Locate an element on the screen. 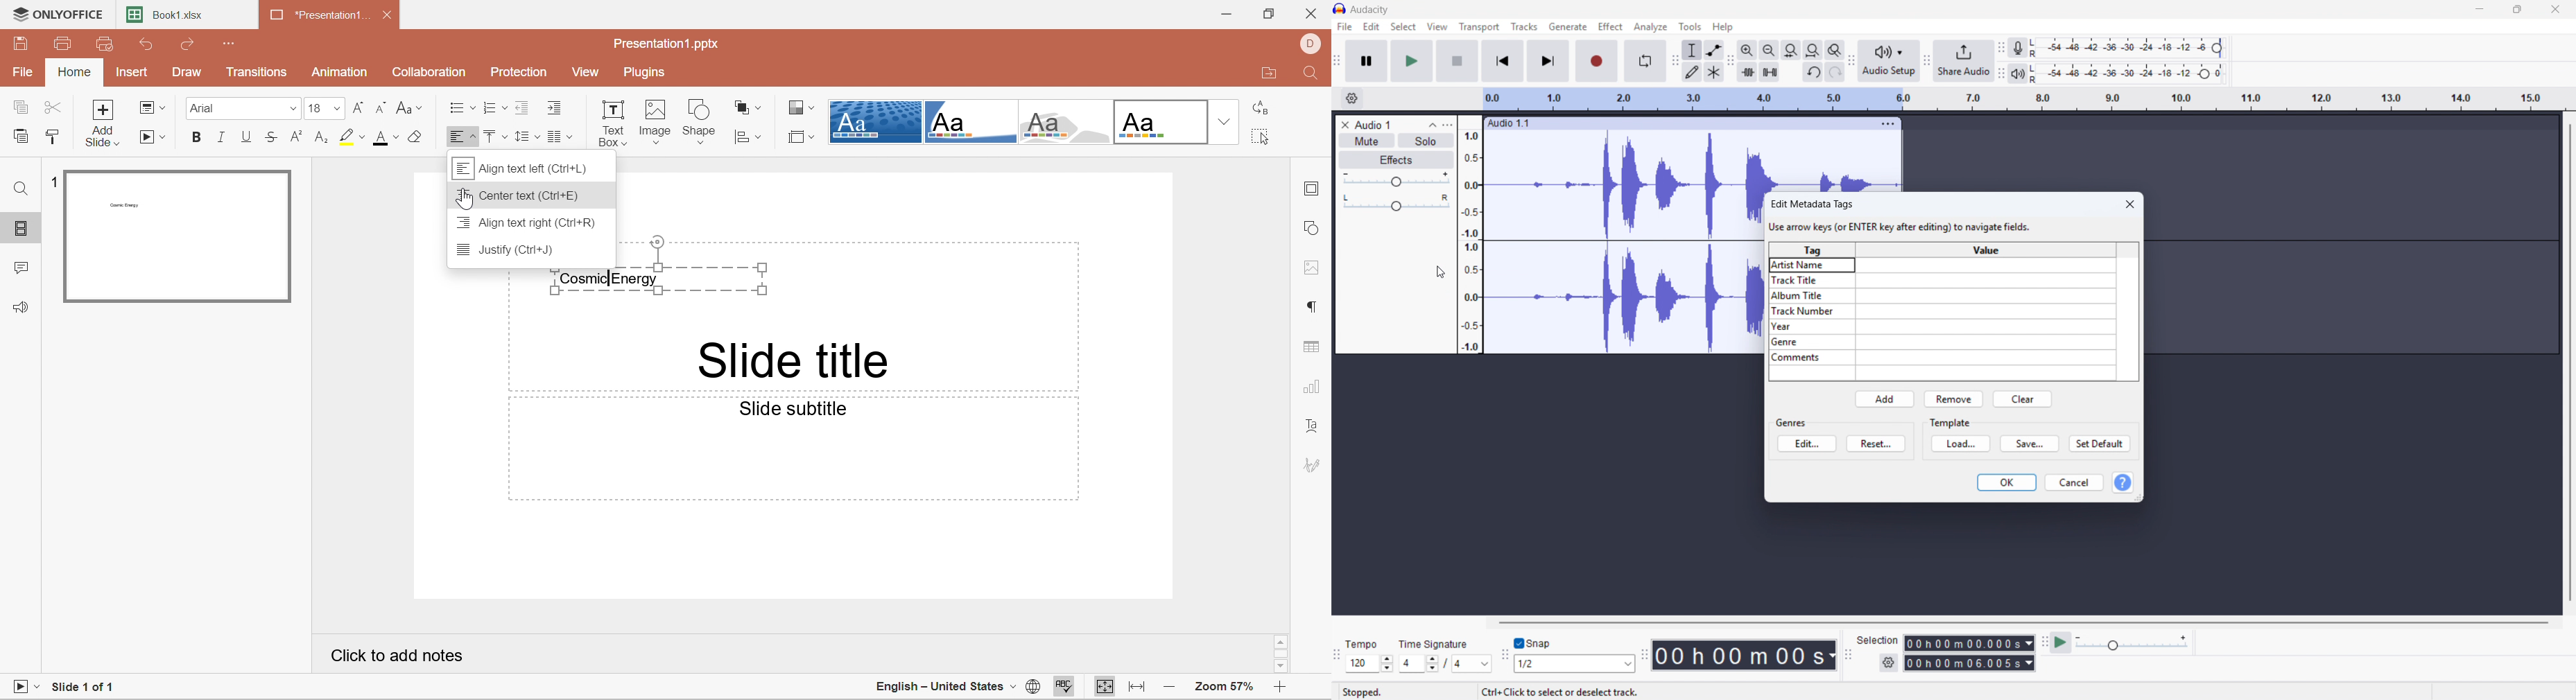 The height and width of the screenshot is (700, 2576). Center text (Ctrl+E) is located at coordinates (521, 196).